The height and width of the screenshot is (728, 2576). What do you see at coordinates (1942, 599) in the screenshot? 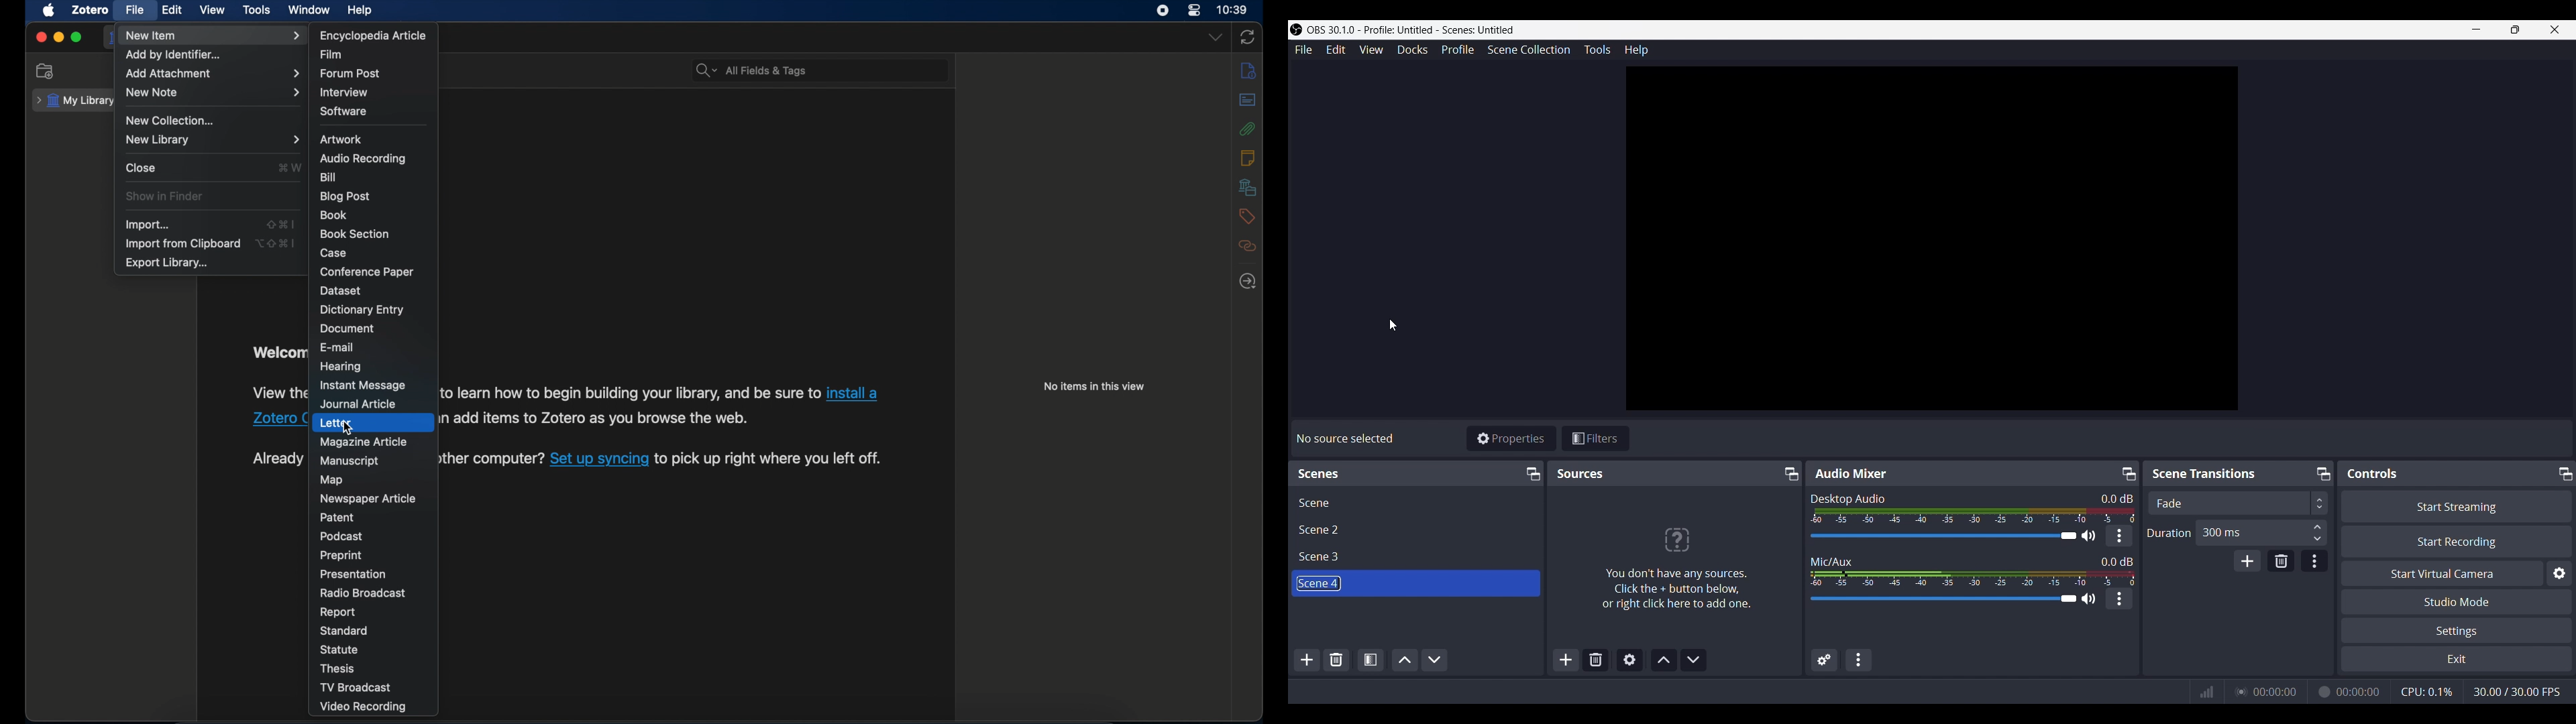
I see `Audio Slider` at bounding box center [1942, 599].